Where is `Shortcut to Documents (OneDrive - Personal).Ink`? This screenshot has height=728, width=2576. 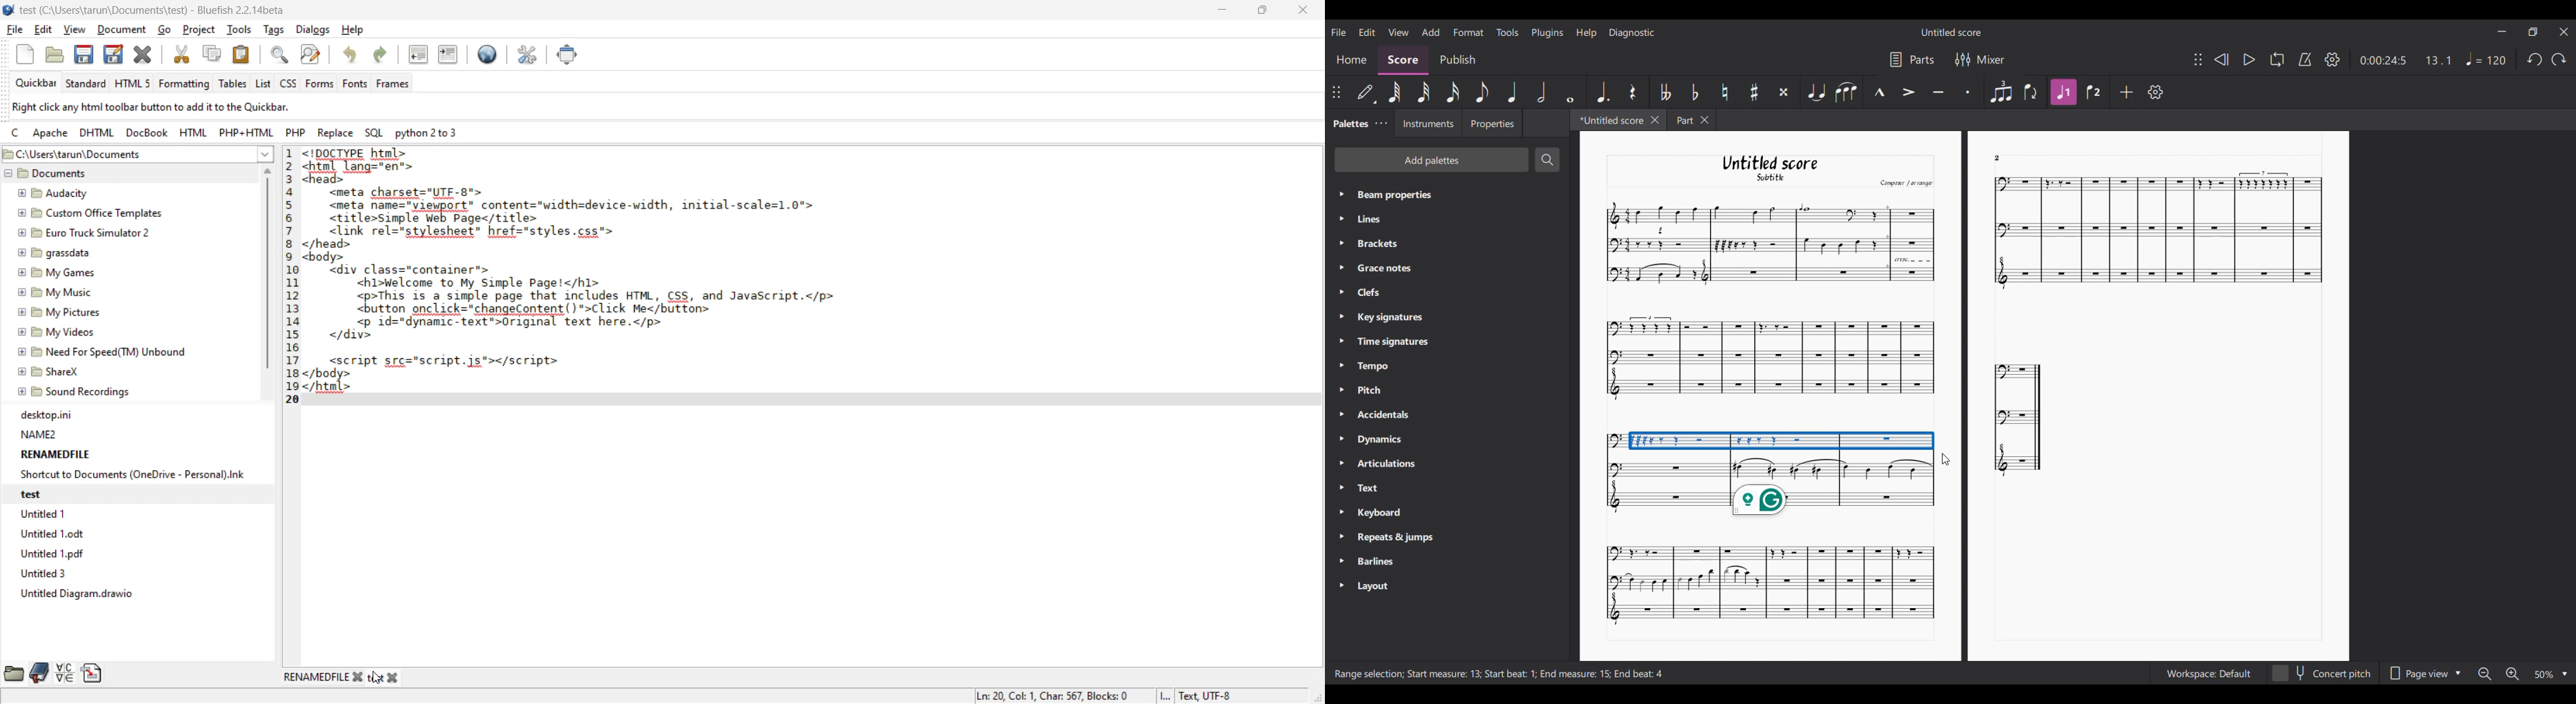 Shortcut to Documents (OneDrive - Personal).Ink is located at coordinates (133, 473).